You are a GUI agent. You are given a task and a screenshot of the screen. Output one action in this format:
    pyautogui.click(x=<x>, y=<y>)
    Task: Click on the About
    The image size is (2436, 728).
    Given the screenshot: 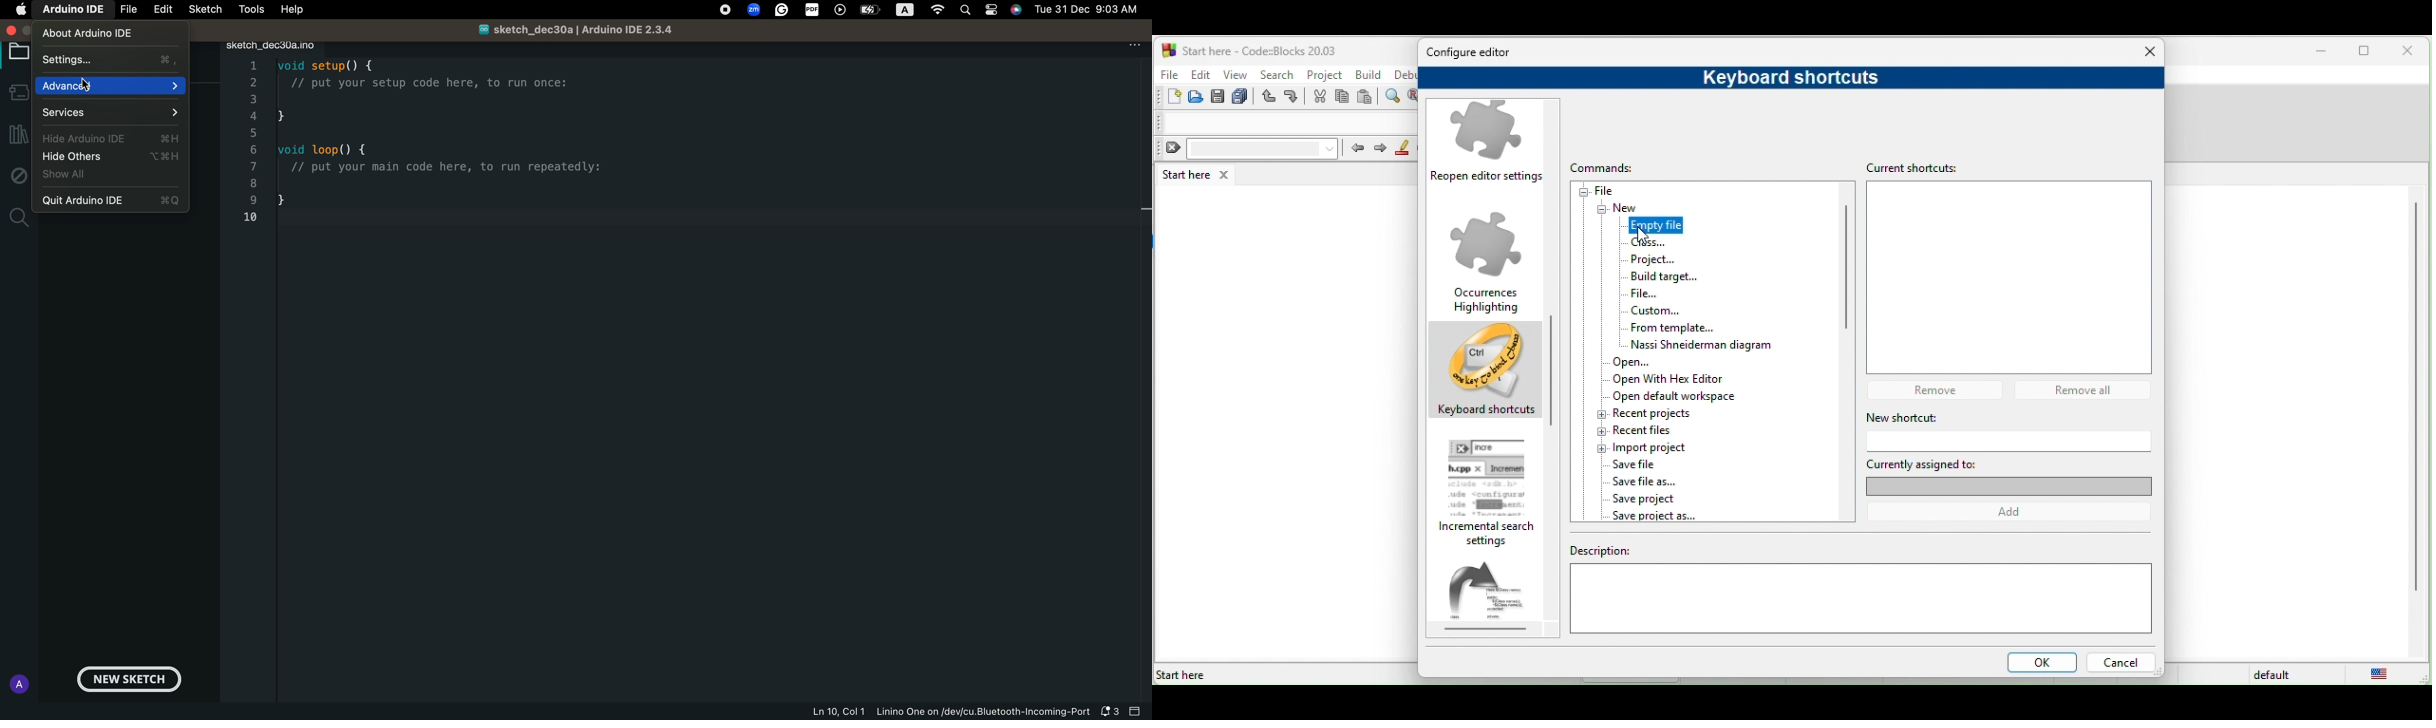 What is the action you would take?
    pyautogui.click(x=88, y=33)
    